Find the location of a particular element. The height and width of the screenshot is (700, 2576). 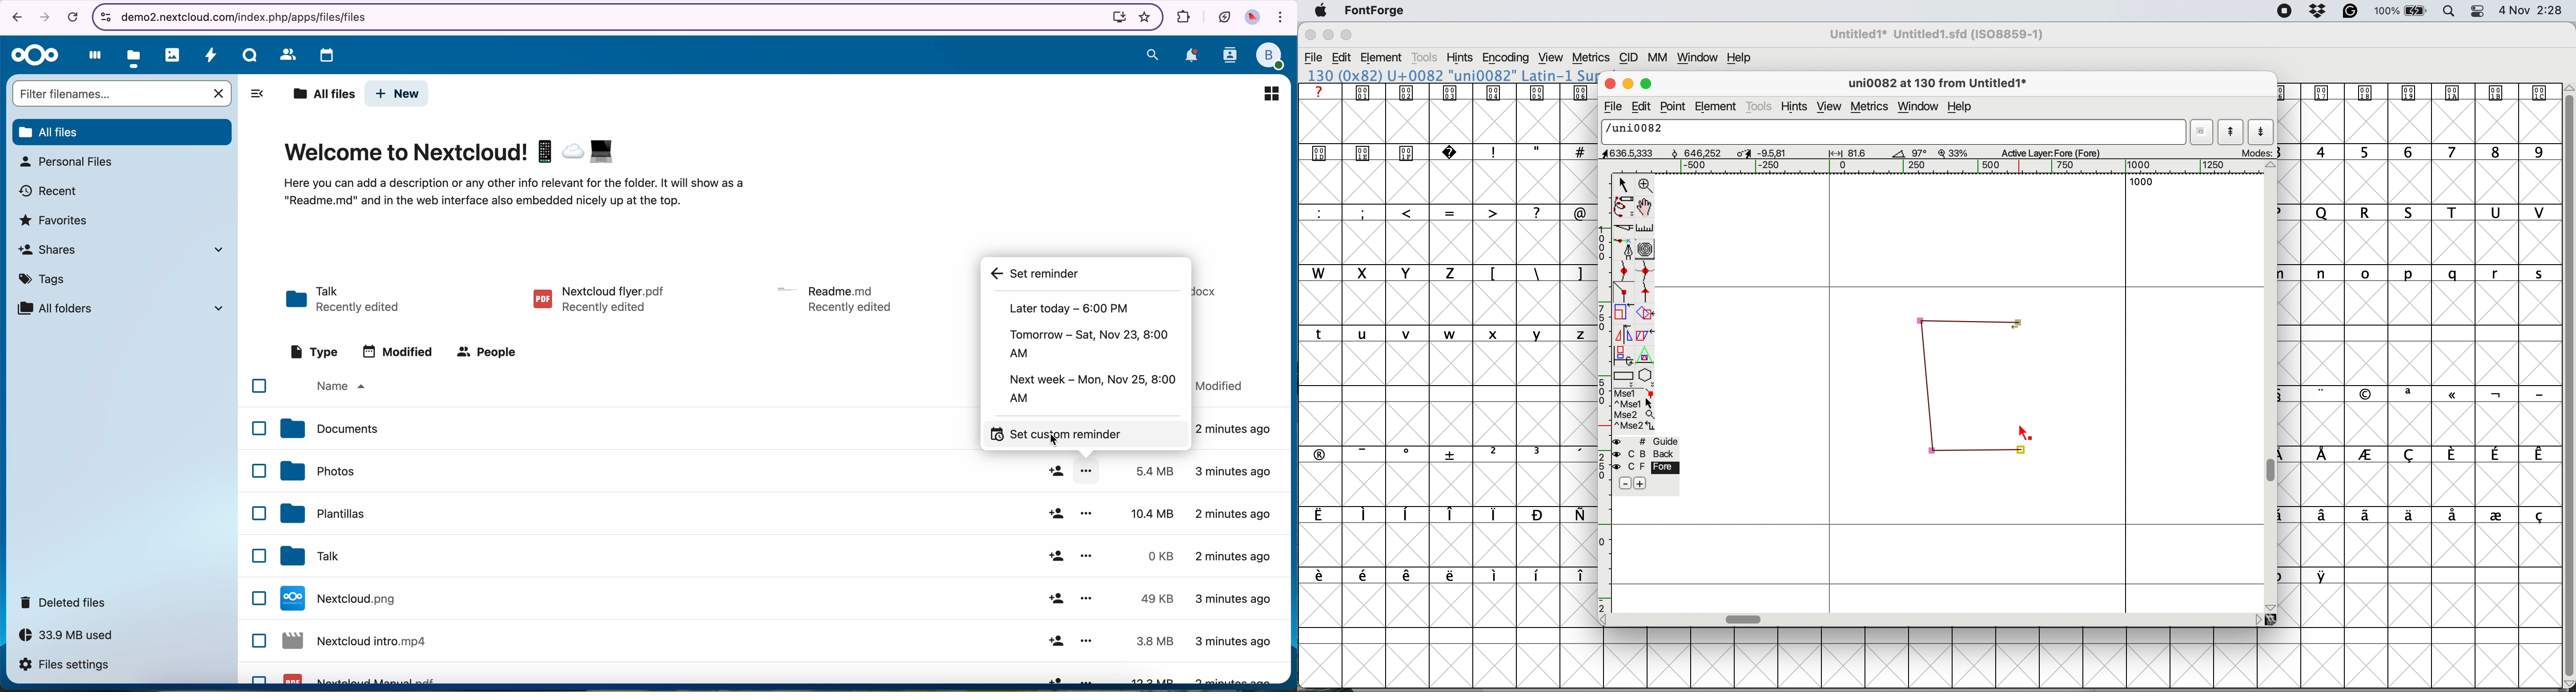

more options opened is located at coordinates (1087, 472).